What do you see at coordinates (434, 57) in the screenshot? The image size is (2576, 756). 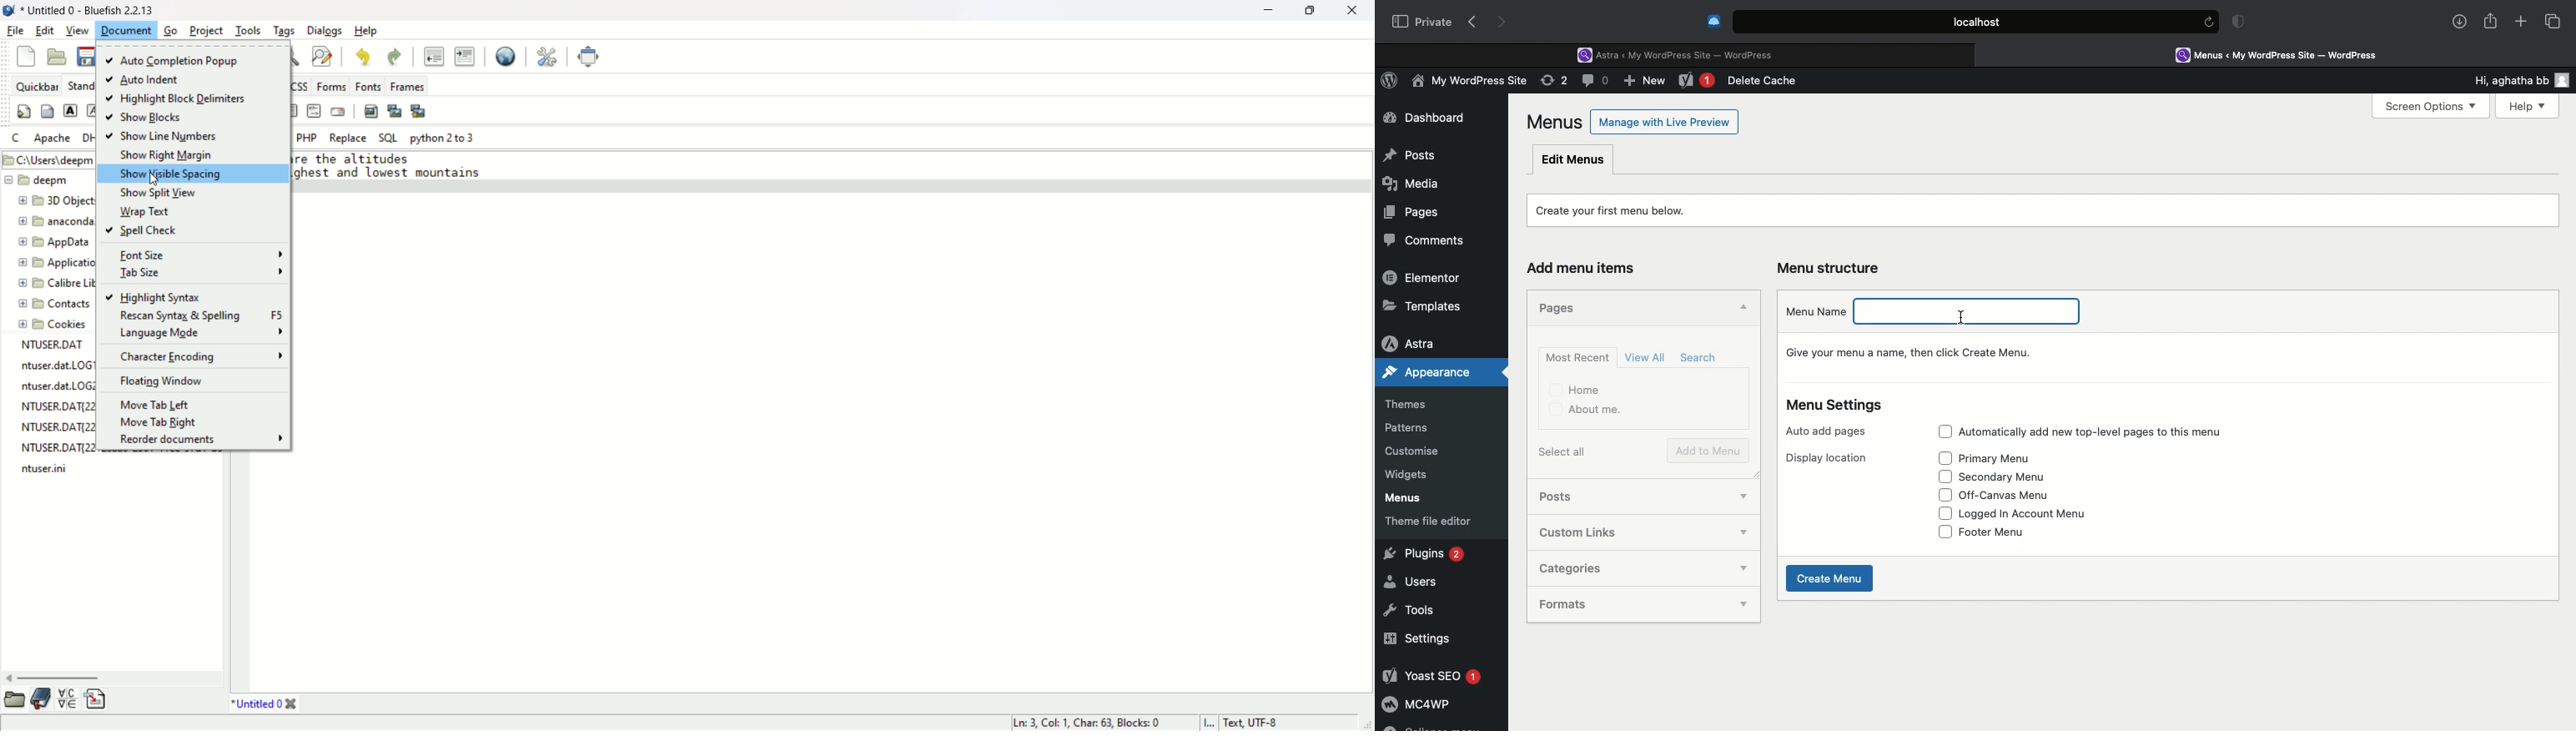 I see `unindent` at bounding box center [434, 57].